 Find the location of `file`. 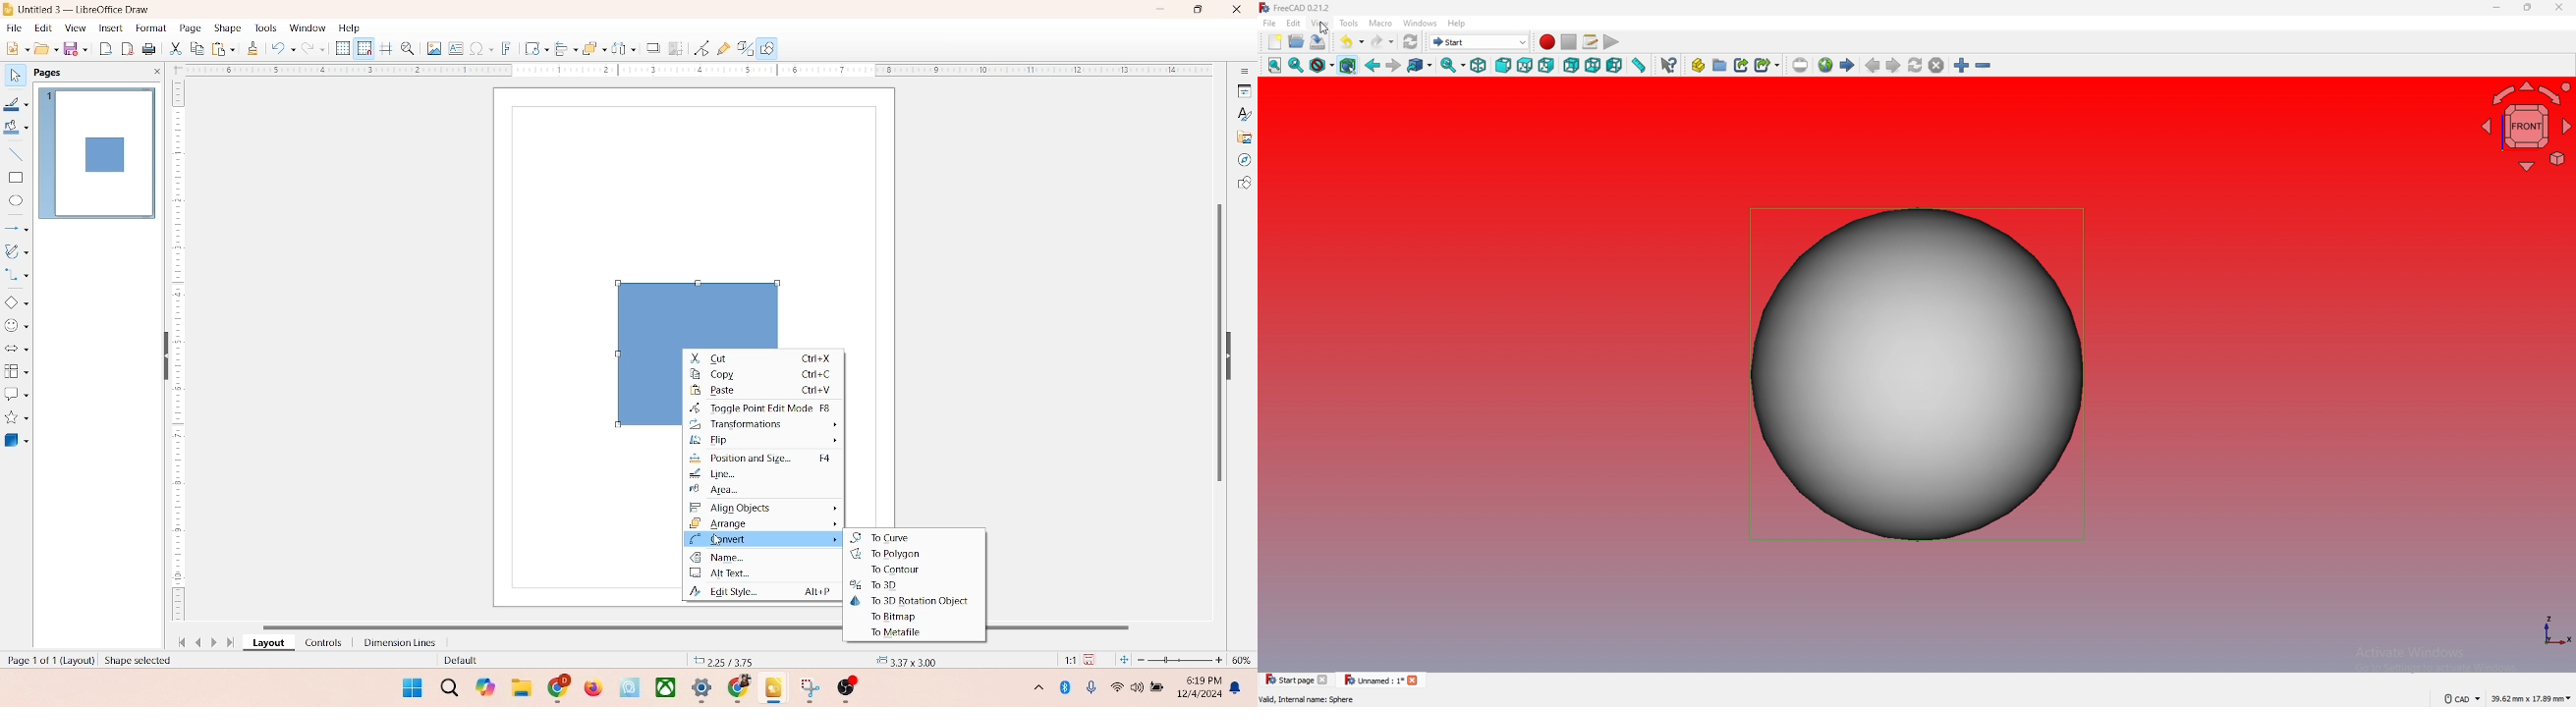

file is located at coordinates (1270, 23).